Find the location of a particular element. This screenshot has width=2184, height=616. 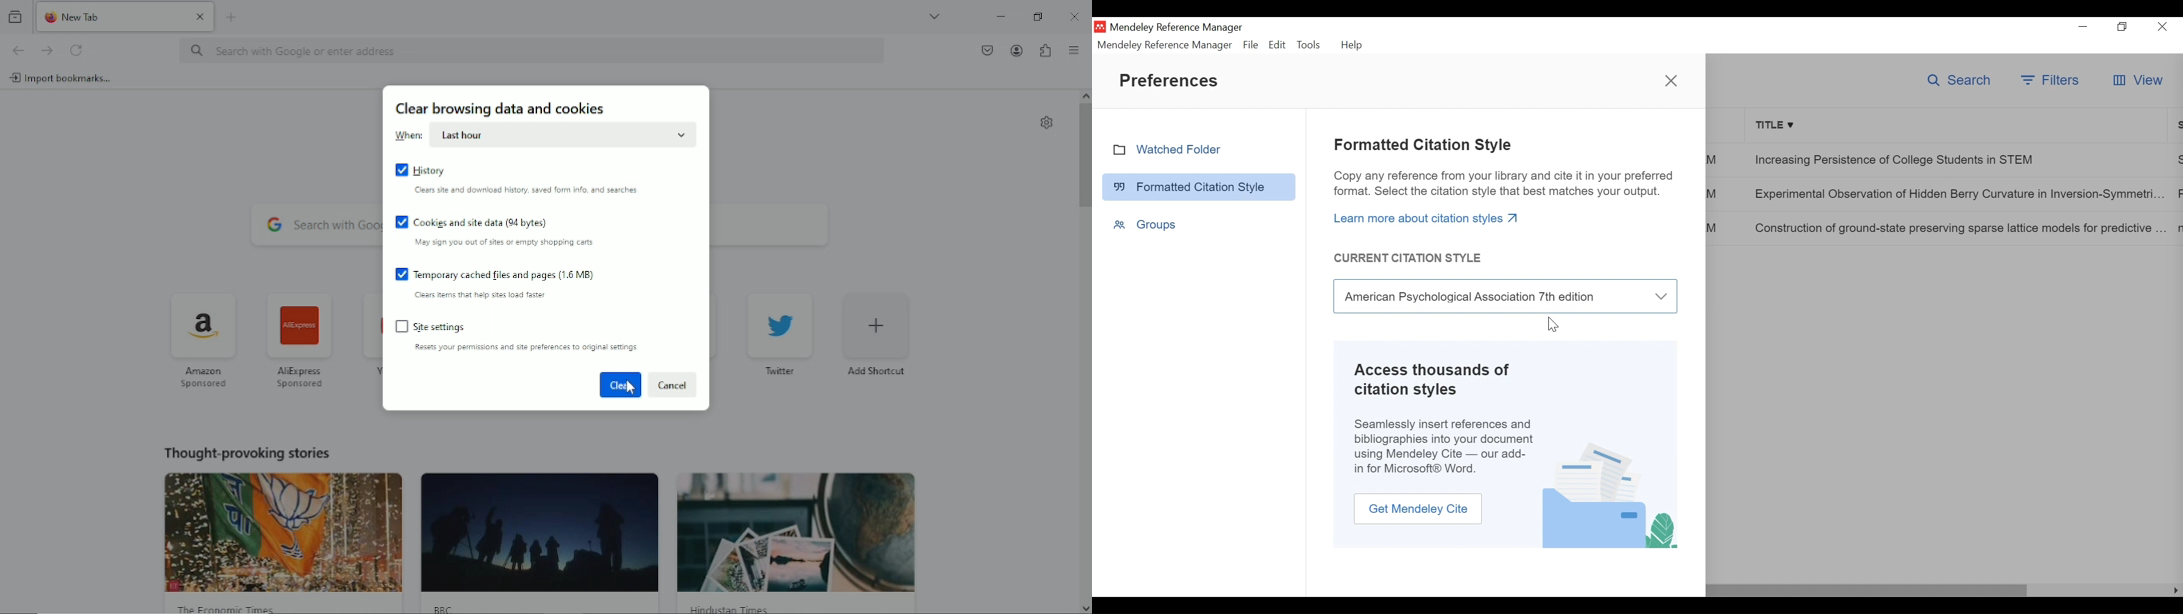

The Economic Times is located at coordinates (228, 607).